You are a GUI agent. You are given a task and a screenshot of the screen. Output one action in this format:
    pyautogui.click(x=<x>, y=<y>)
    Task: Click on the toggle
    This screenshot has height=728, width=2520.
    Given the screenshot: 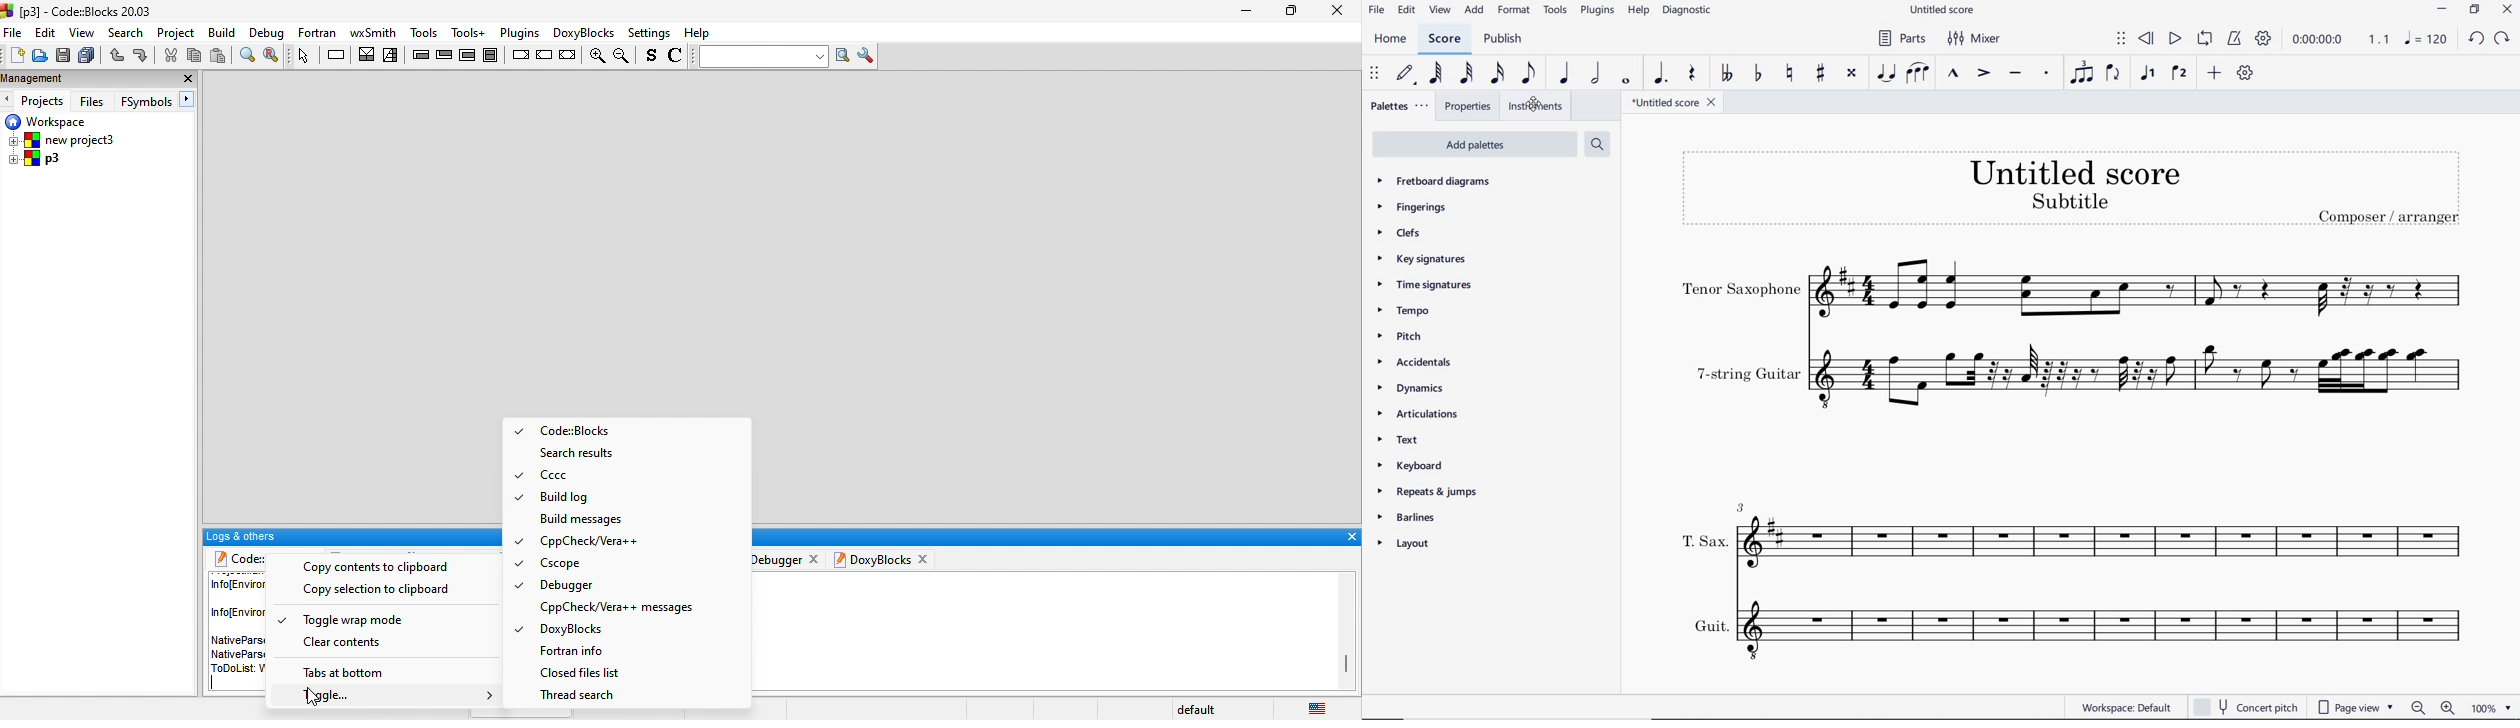 What is the action you would take?
    pyautogui.click(x=397, y=698)
    